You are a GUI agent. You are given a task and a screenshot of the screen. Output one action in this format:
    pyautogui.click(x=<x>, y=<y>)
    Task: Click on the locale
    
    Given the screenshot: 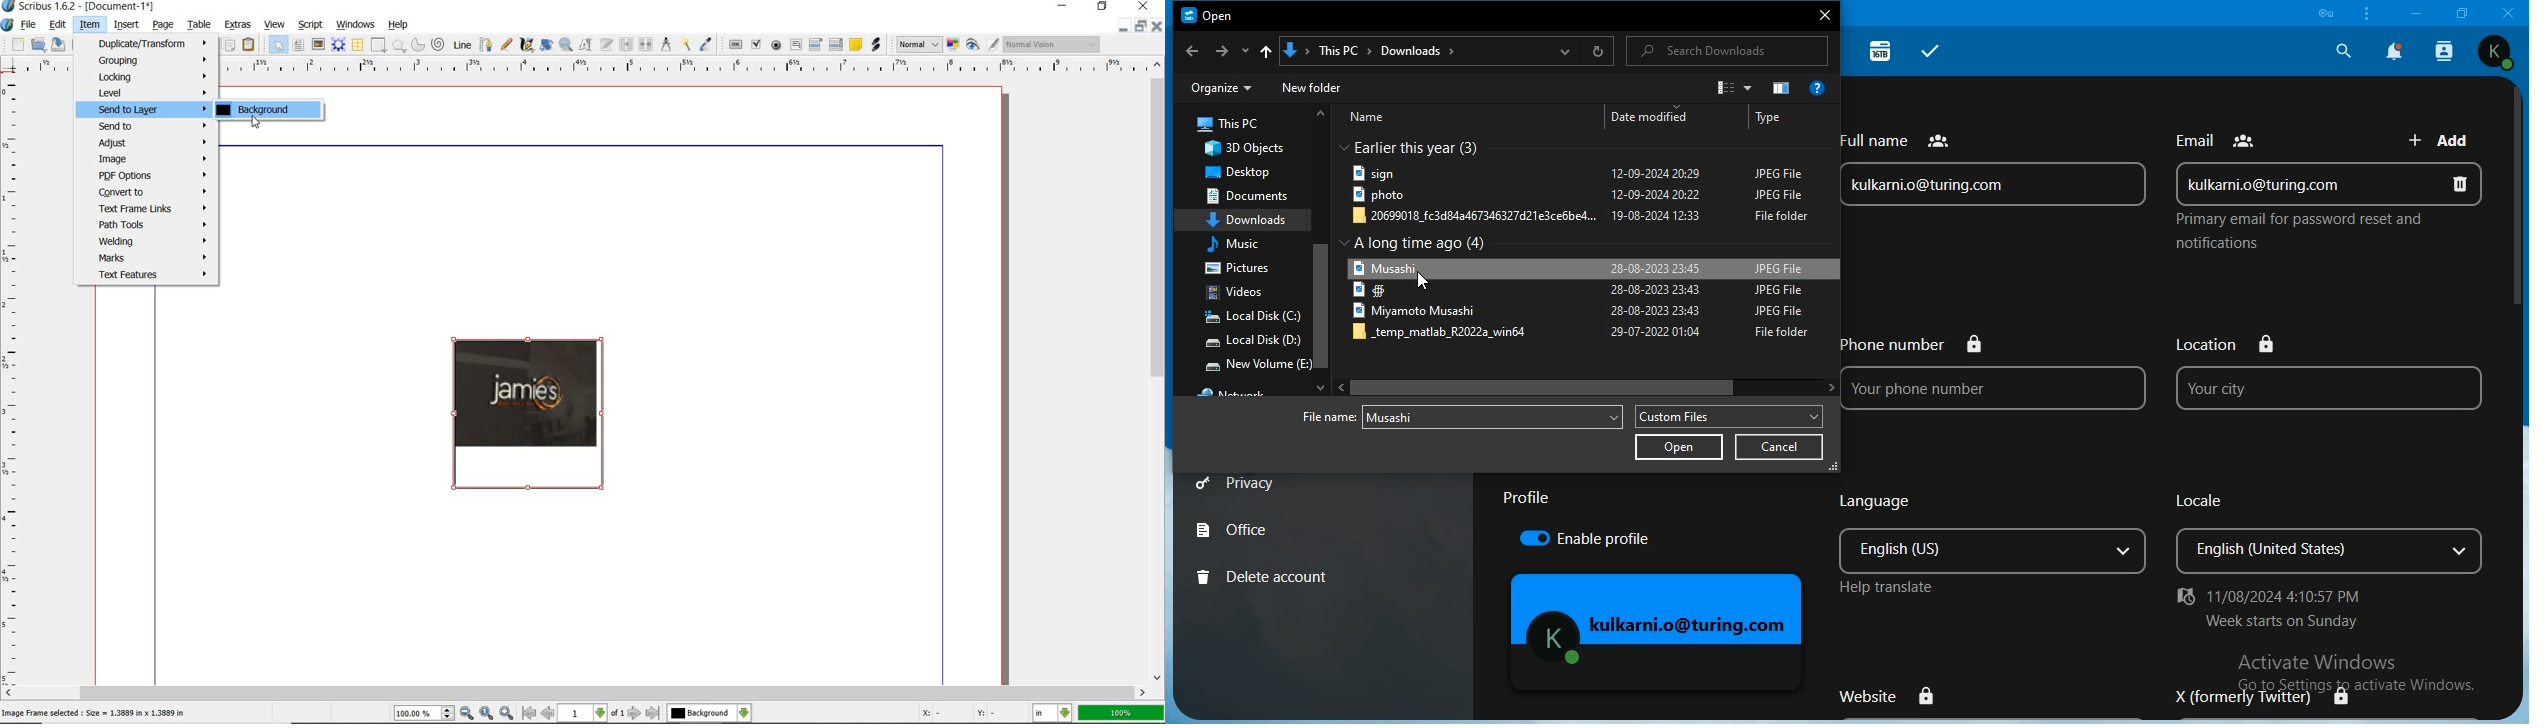 What is the action you would take?
    pyautogui.click(x=2330, y=531)
    